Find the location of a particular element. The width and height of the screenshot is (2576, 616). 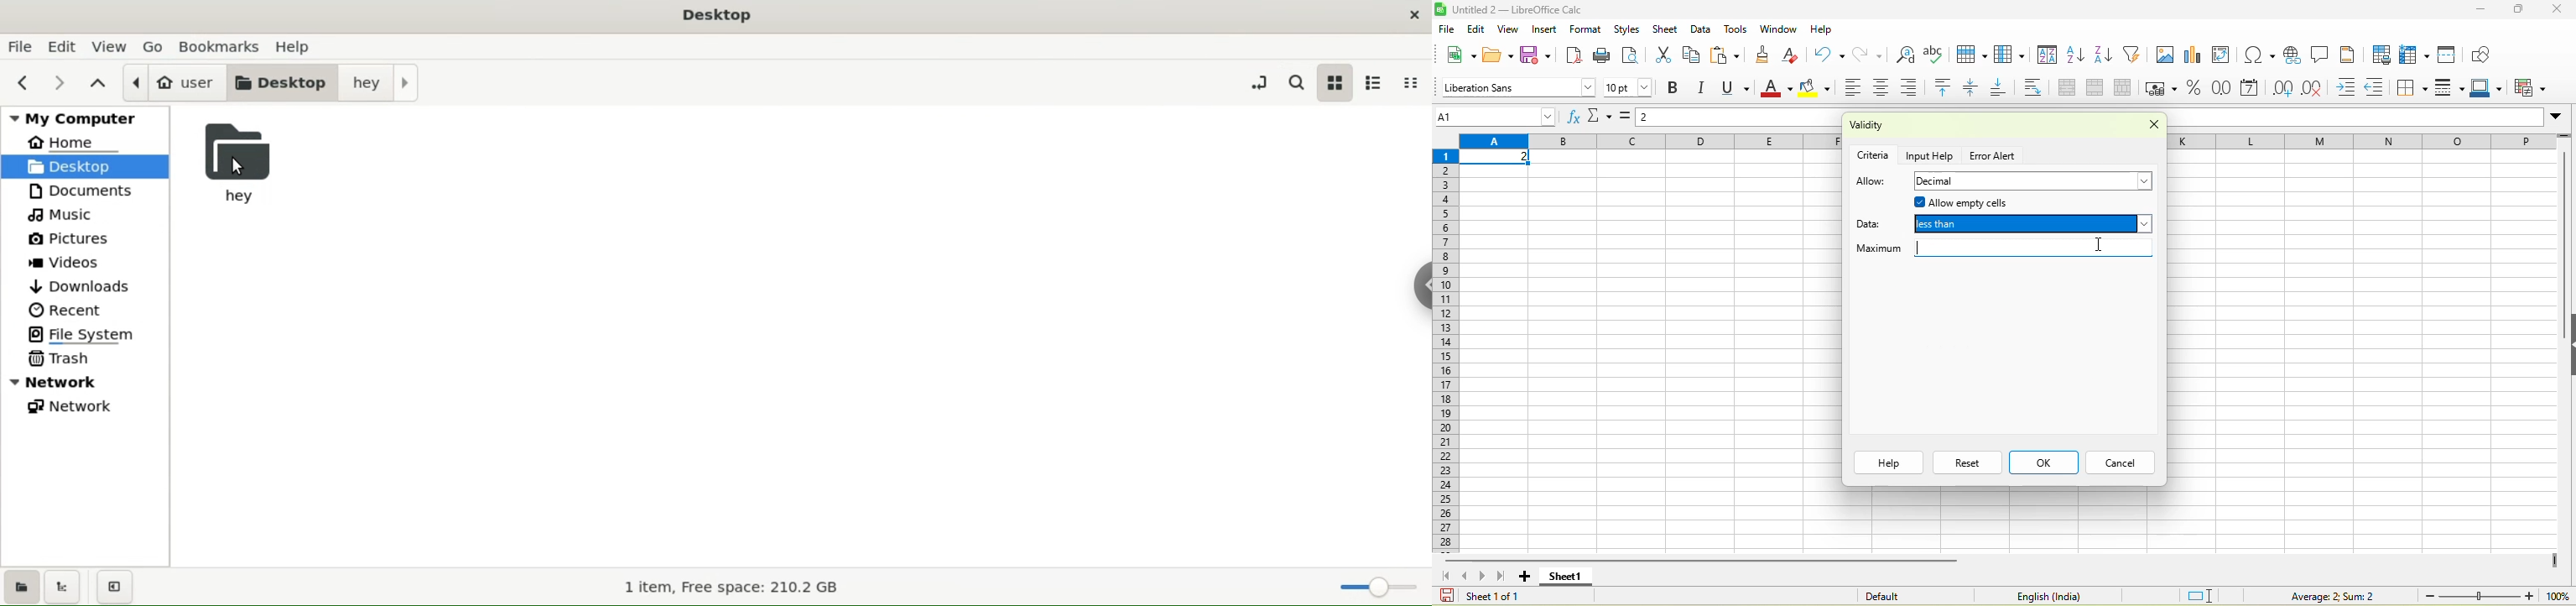

validity is located at coordinates (1912, 127).